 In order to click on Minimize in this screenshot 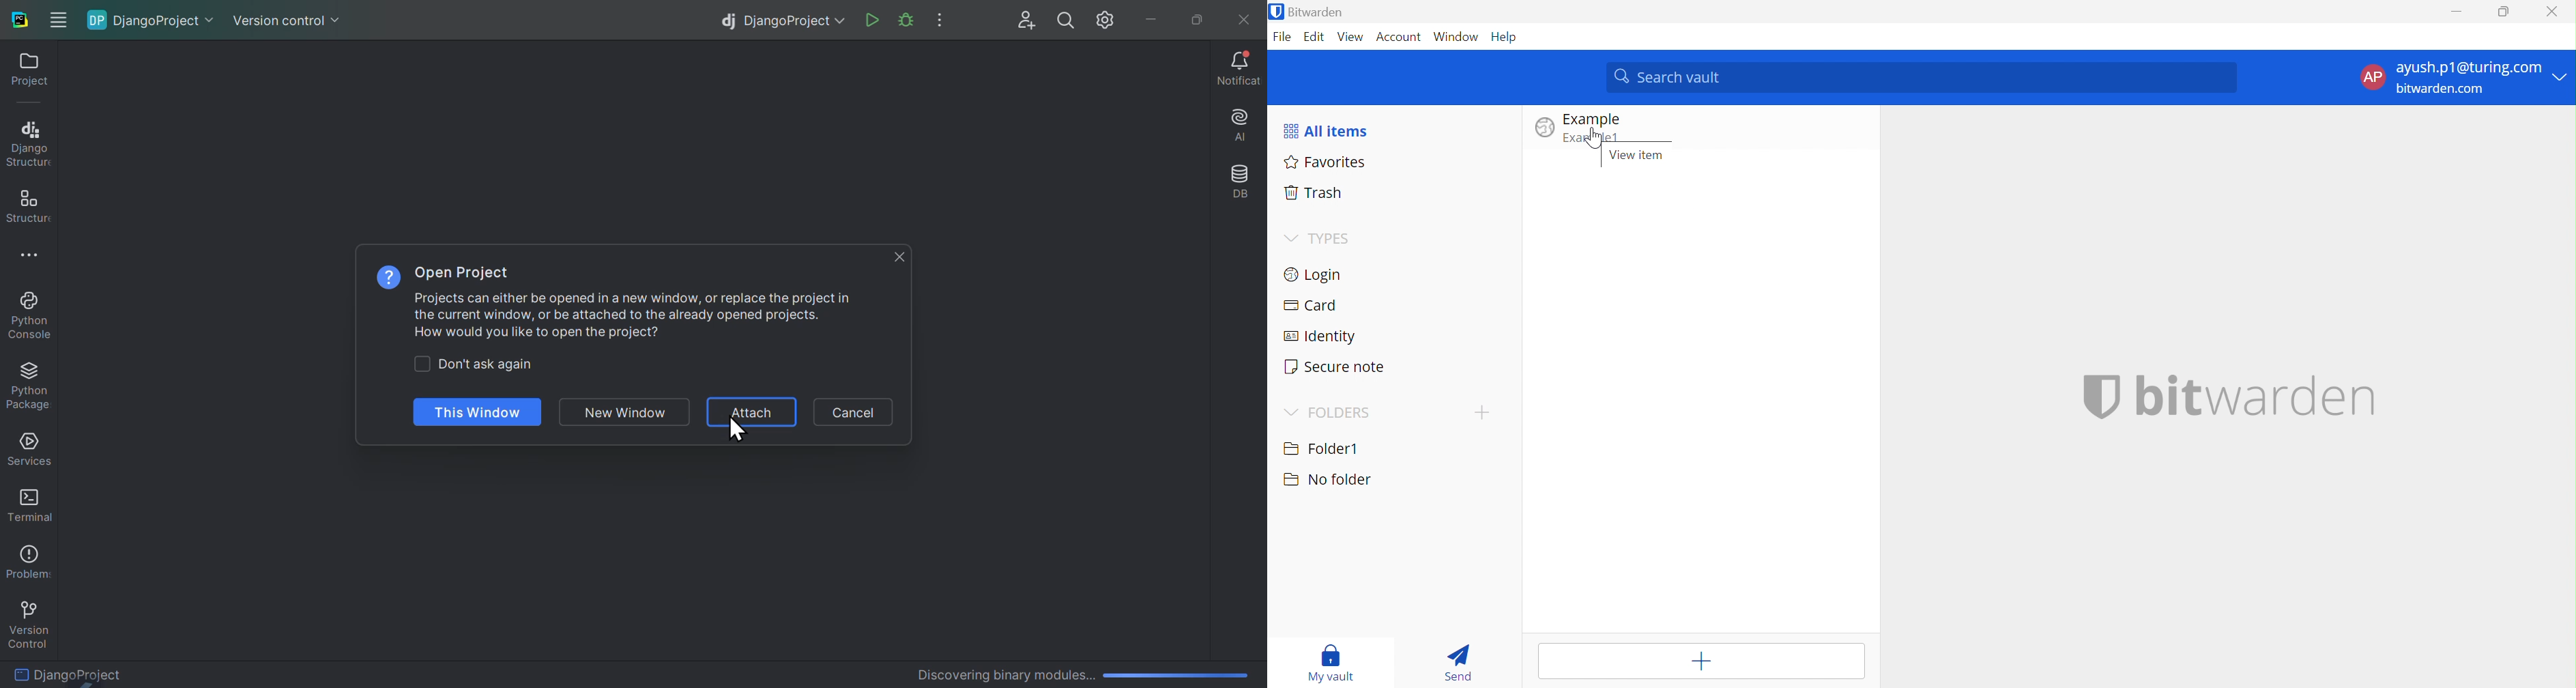, I will do `click(2456, 10)`.